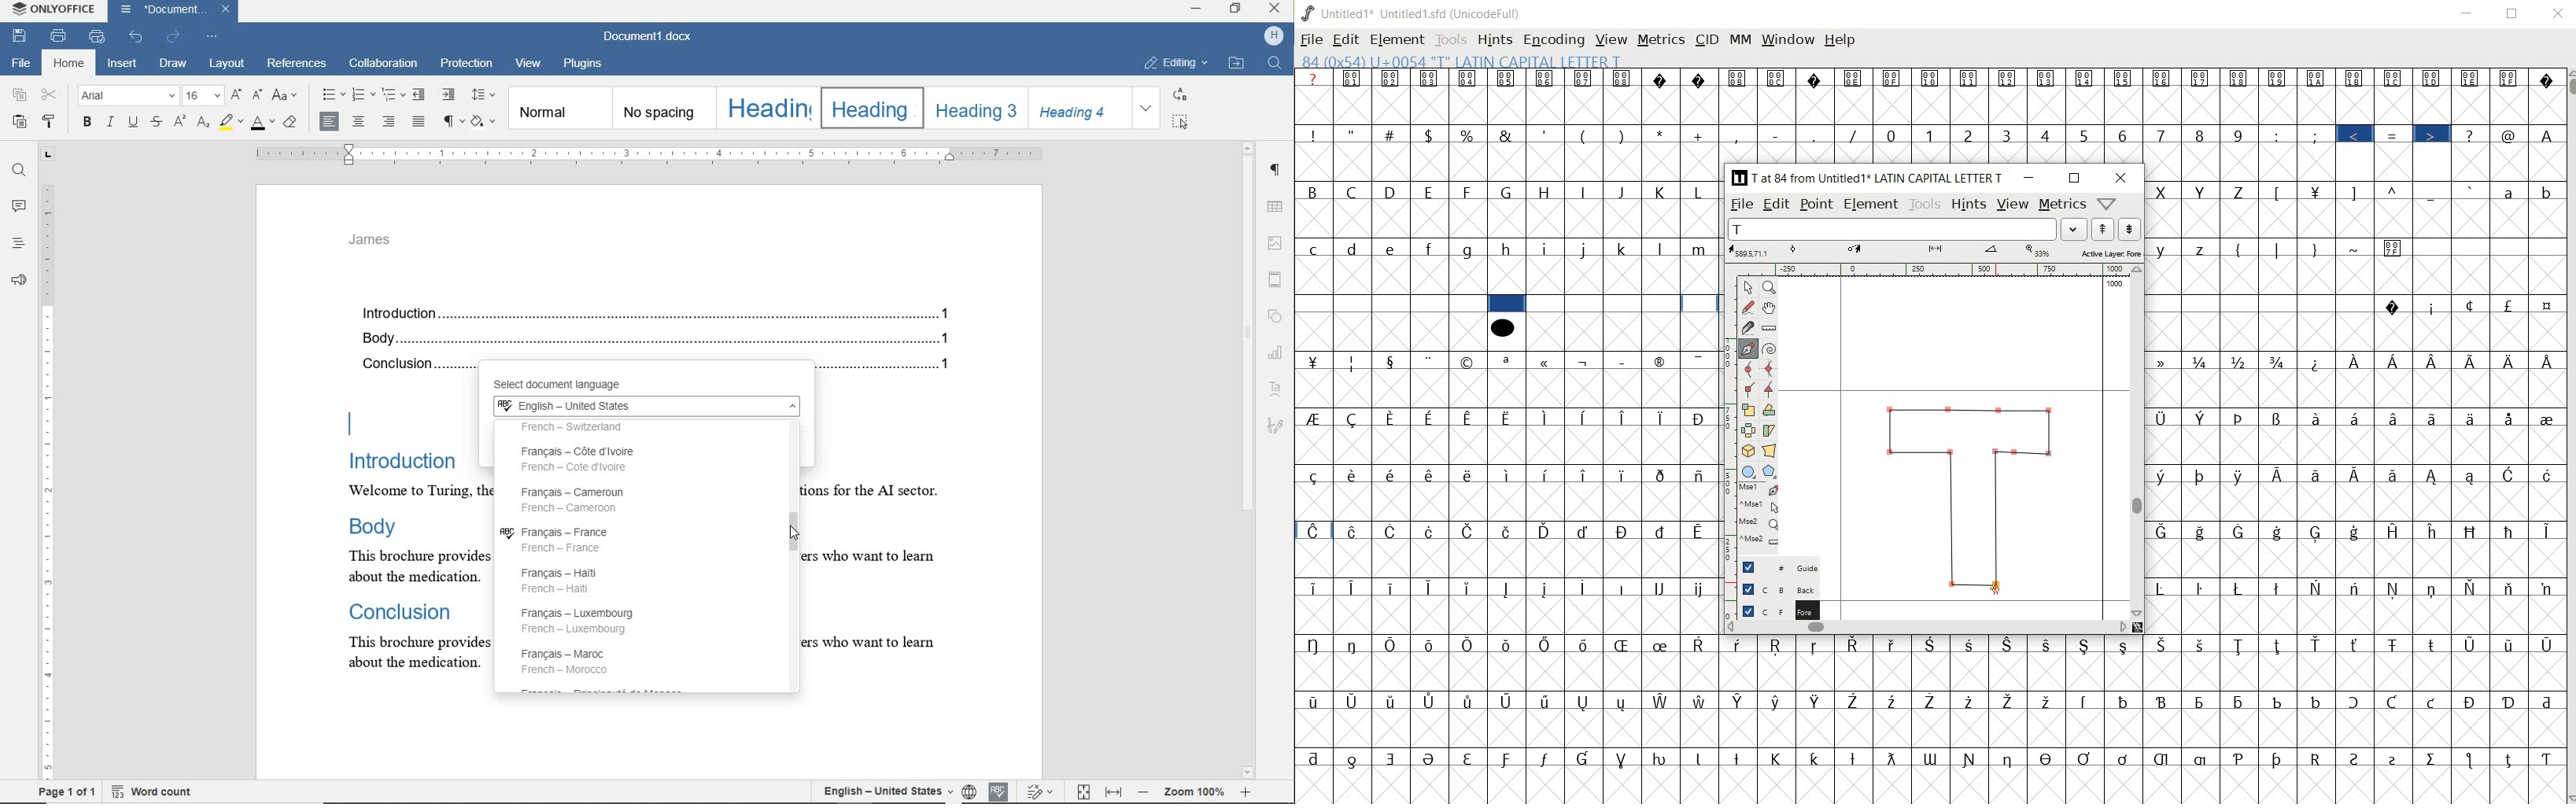  What do you see at coordinates (2509, 701) in the screenshot?
I see `Symbol` at bounding box center [2509, 701].